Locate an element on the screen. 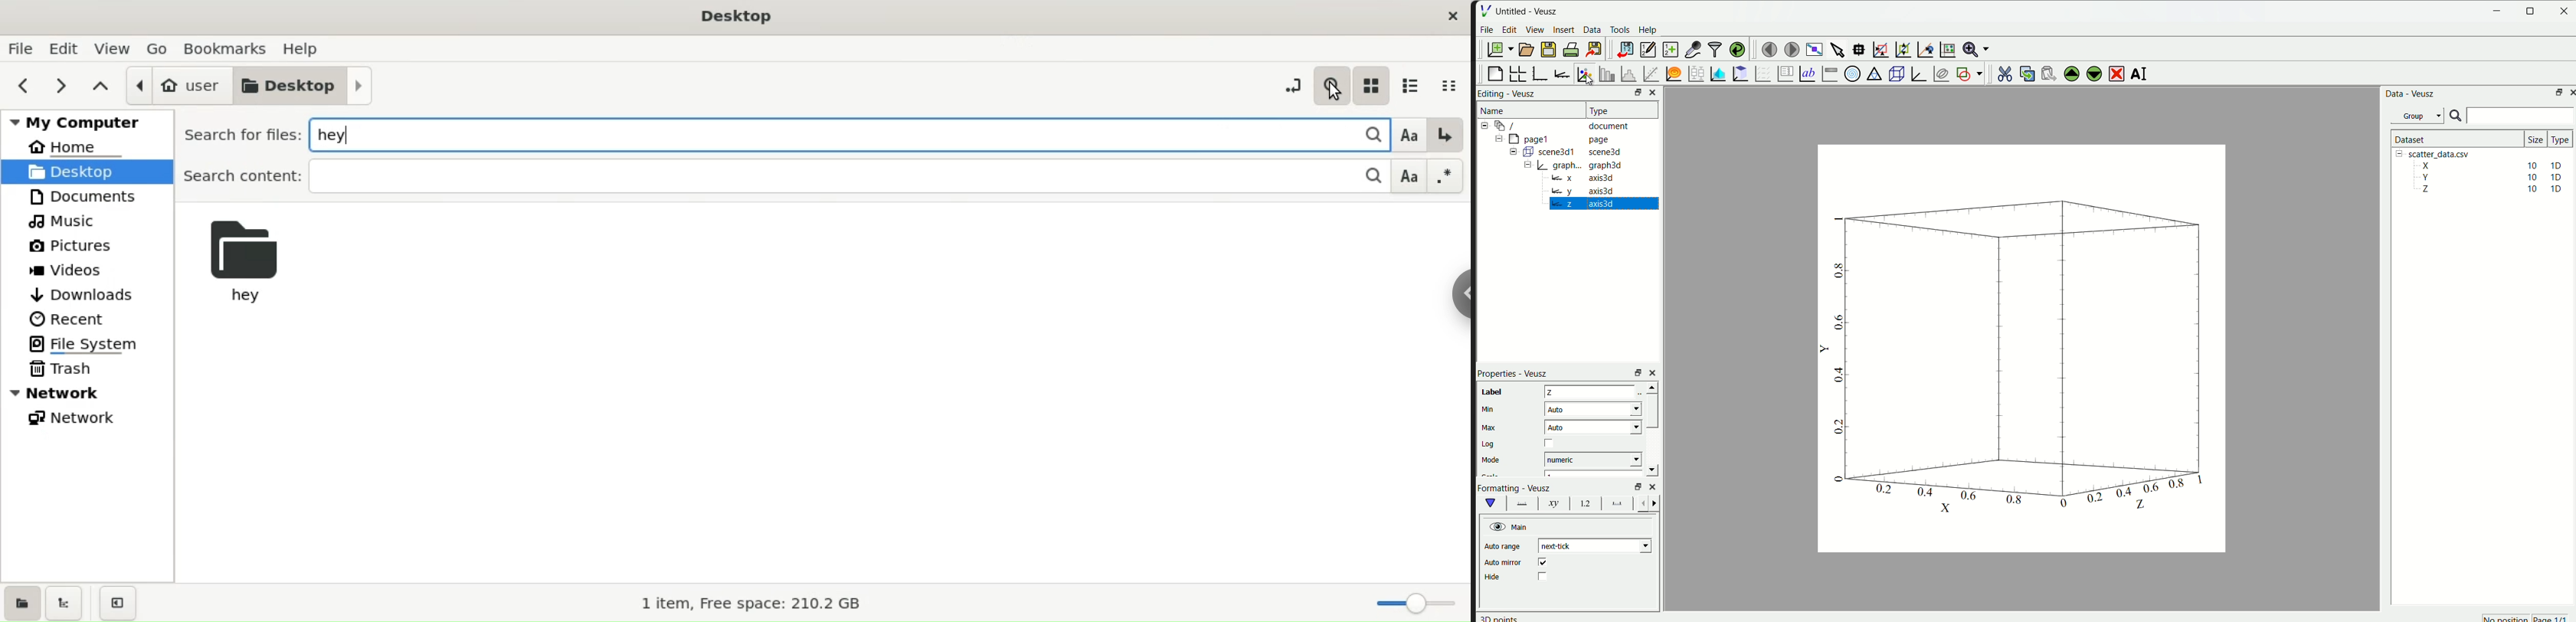 This screenshot has height=644, width=2576. plot key is located at coordinates (1783, 74).